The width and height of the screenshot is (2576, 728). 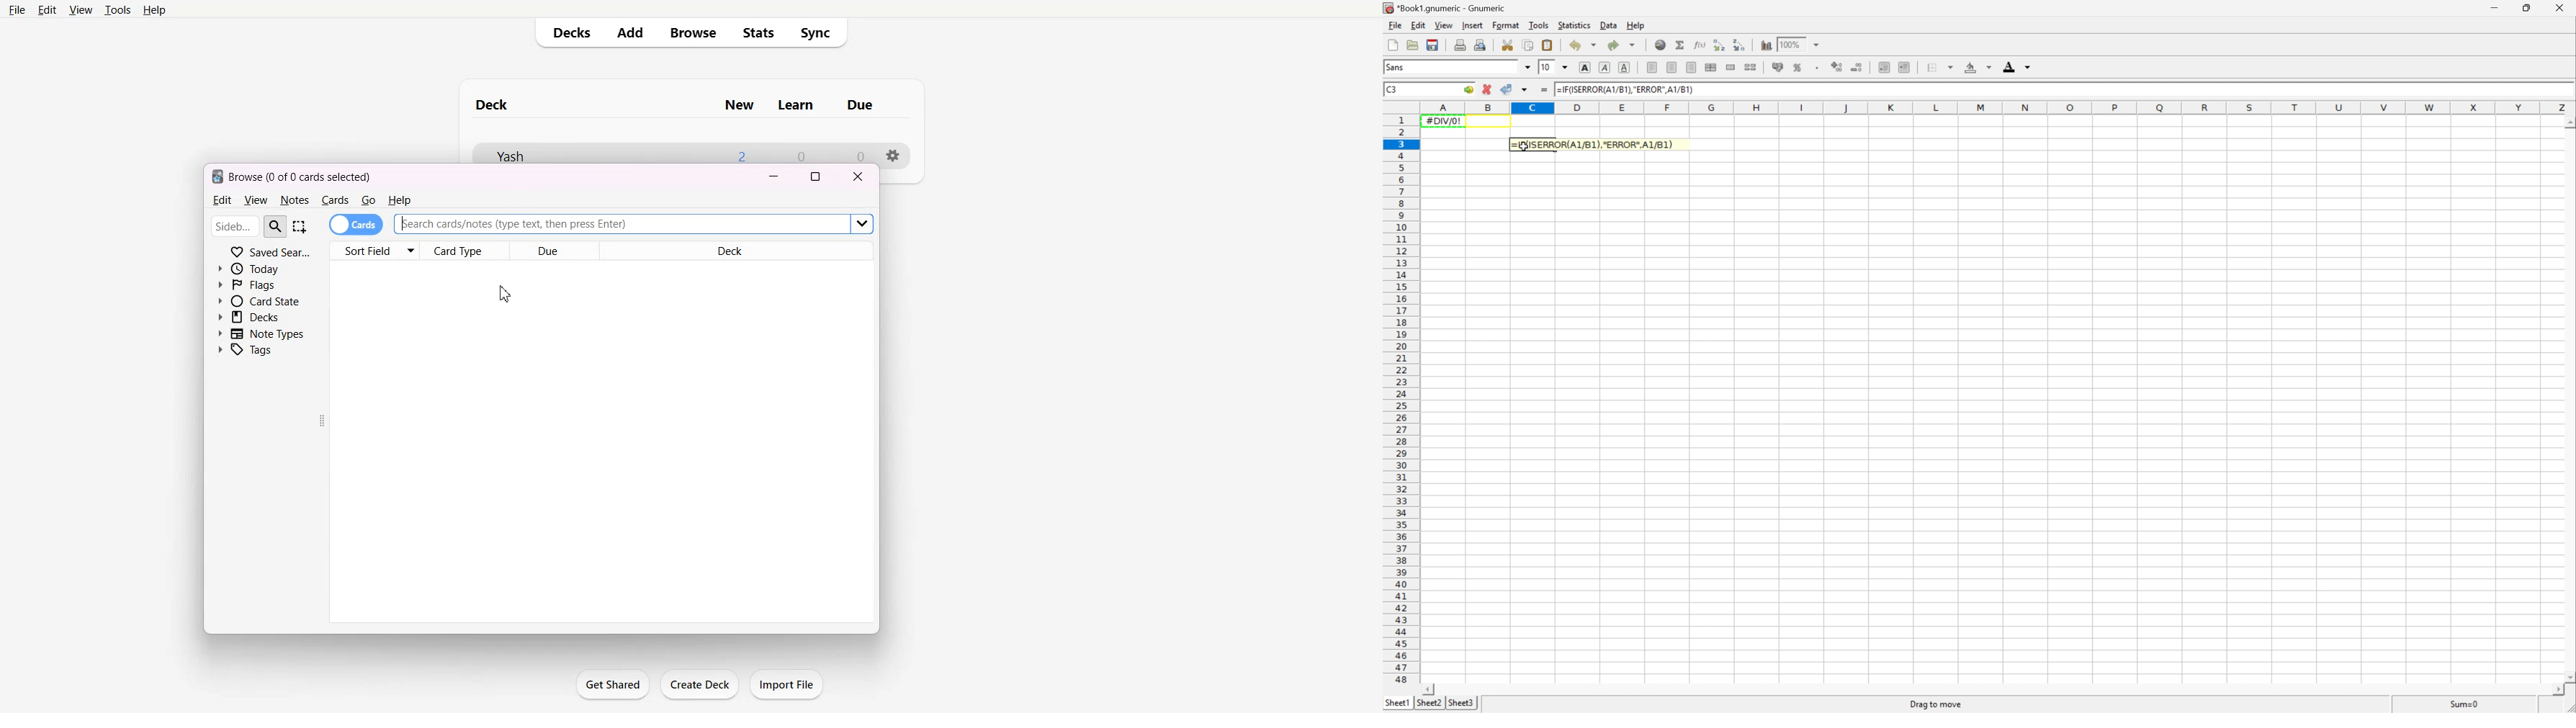 I want to click on Import File, so click(x=786, y=684).